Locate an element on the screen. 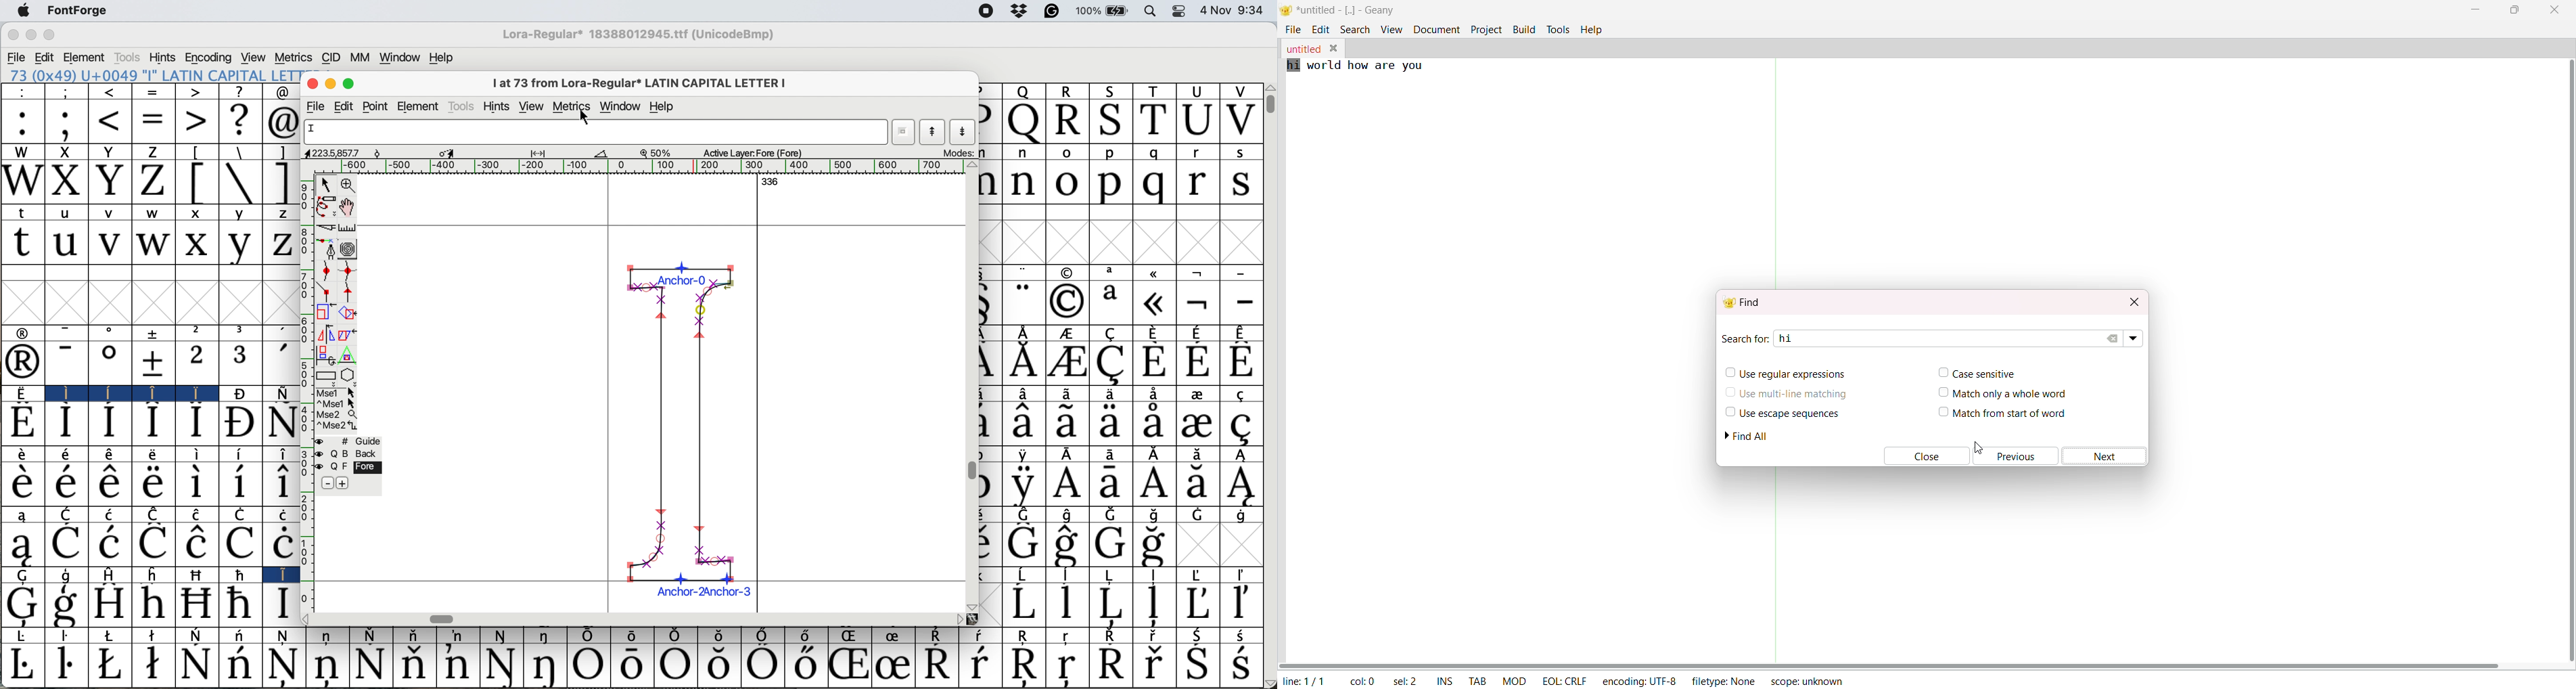 The image size is (2576, 700). glyph name is located at coordinates (595, 132).